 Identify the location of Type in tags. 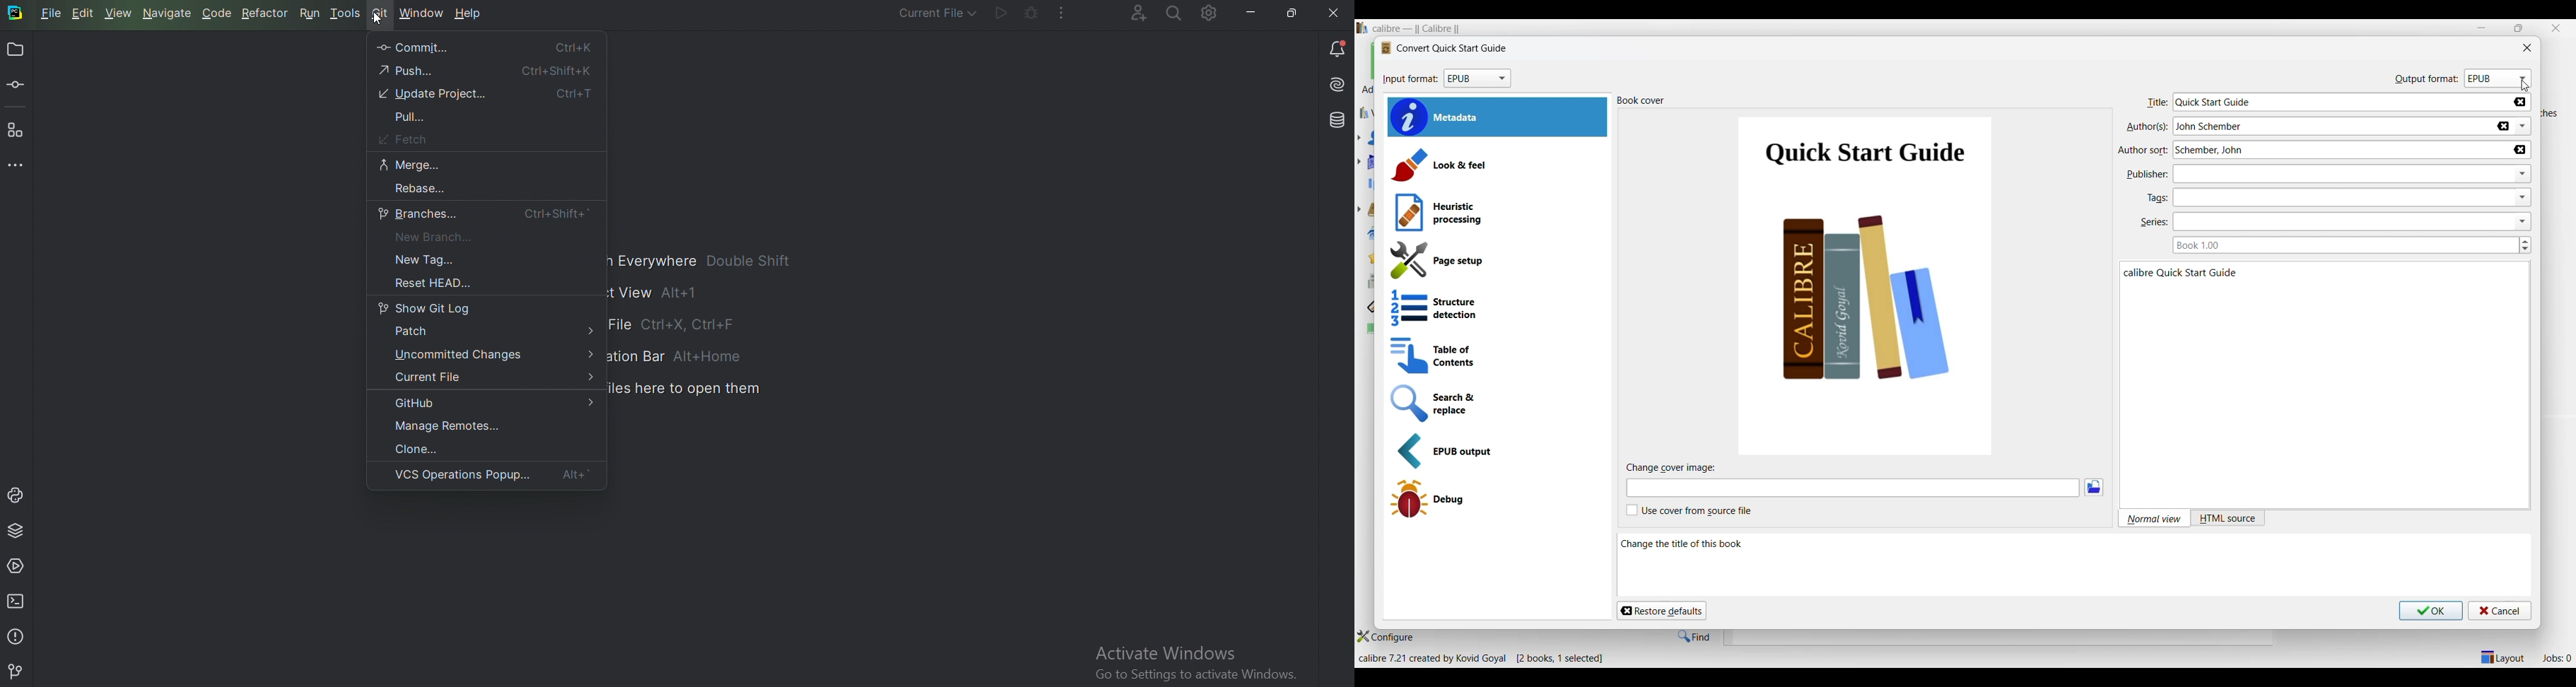
(2342, 197).